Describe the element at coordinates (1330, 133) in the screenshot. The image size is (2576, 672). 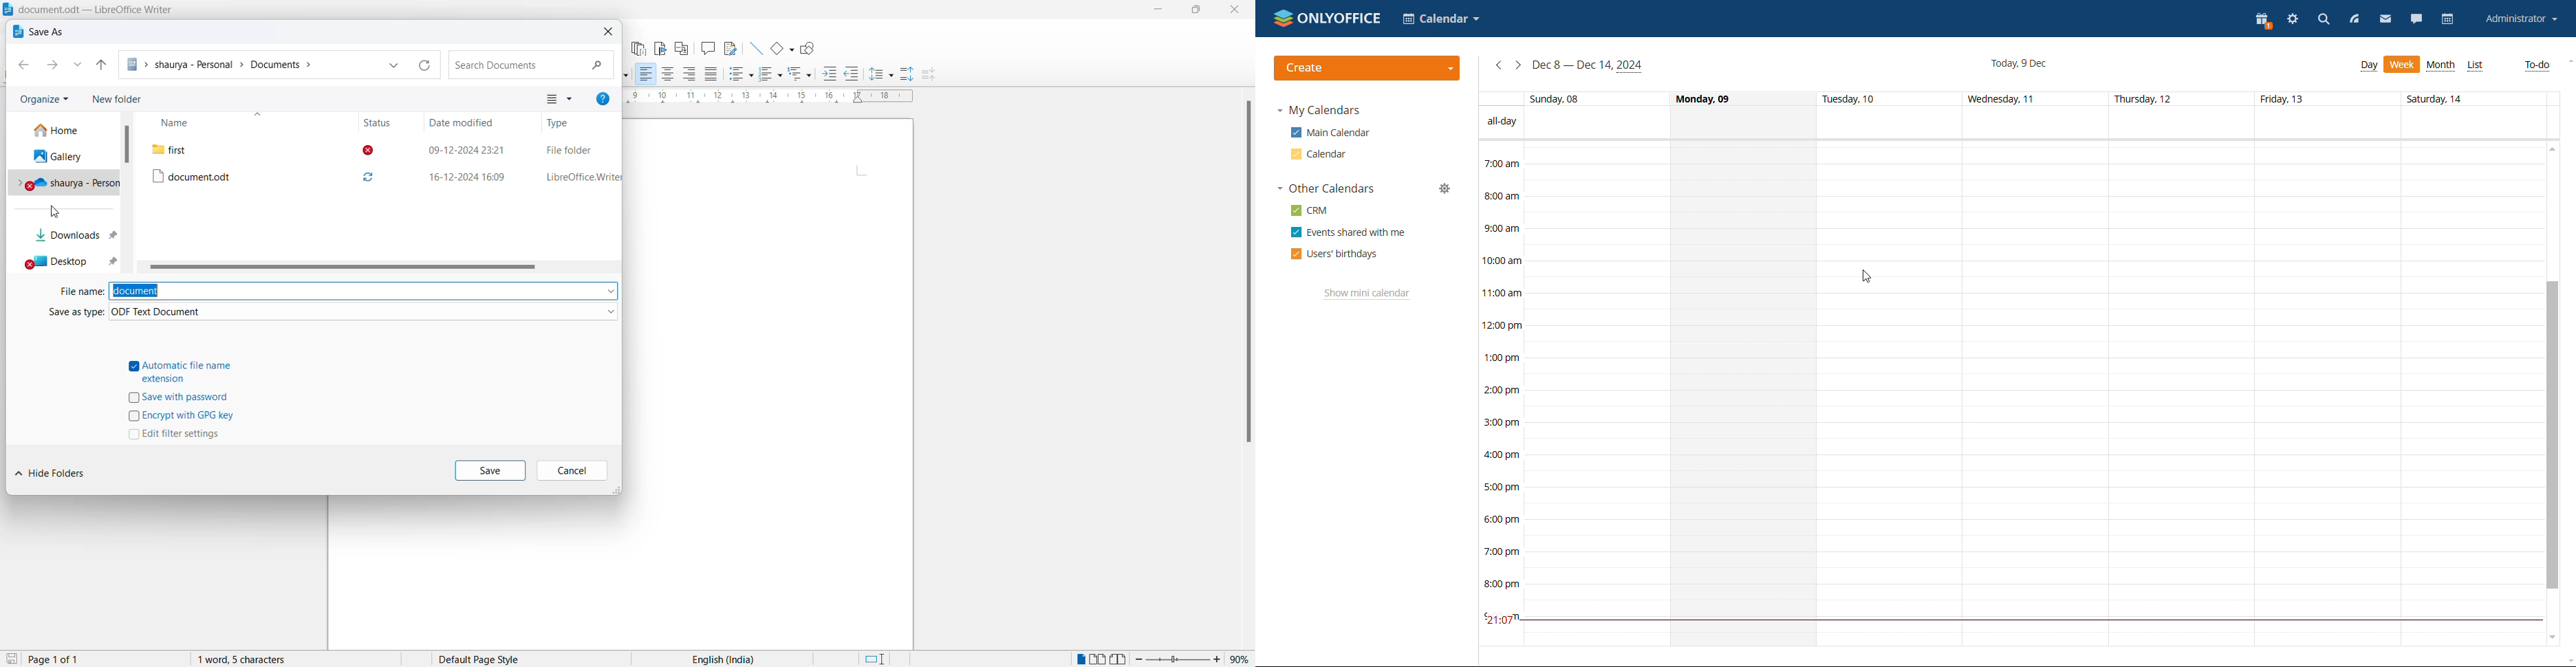
I see `main calendar` at that location.